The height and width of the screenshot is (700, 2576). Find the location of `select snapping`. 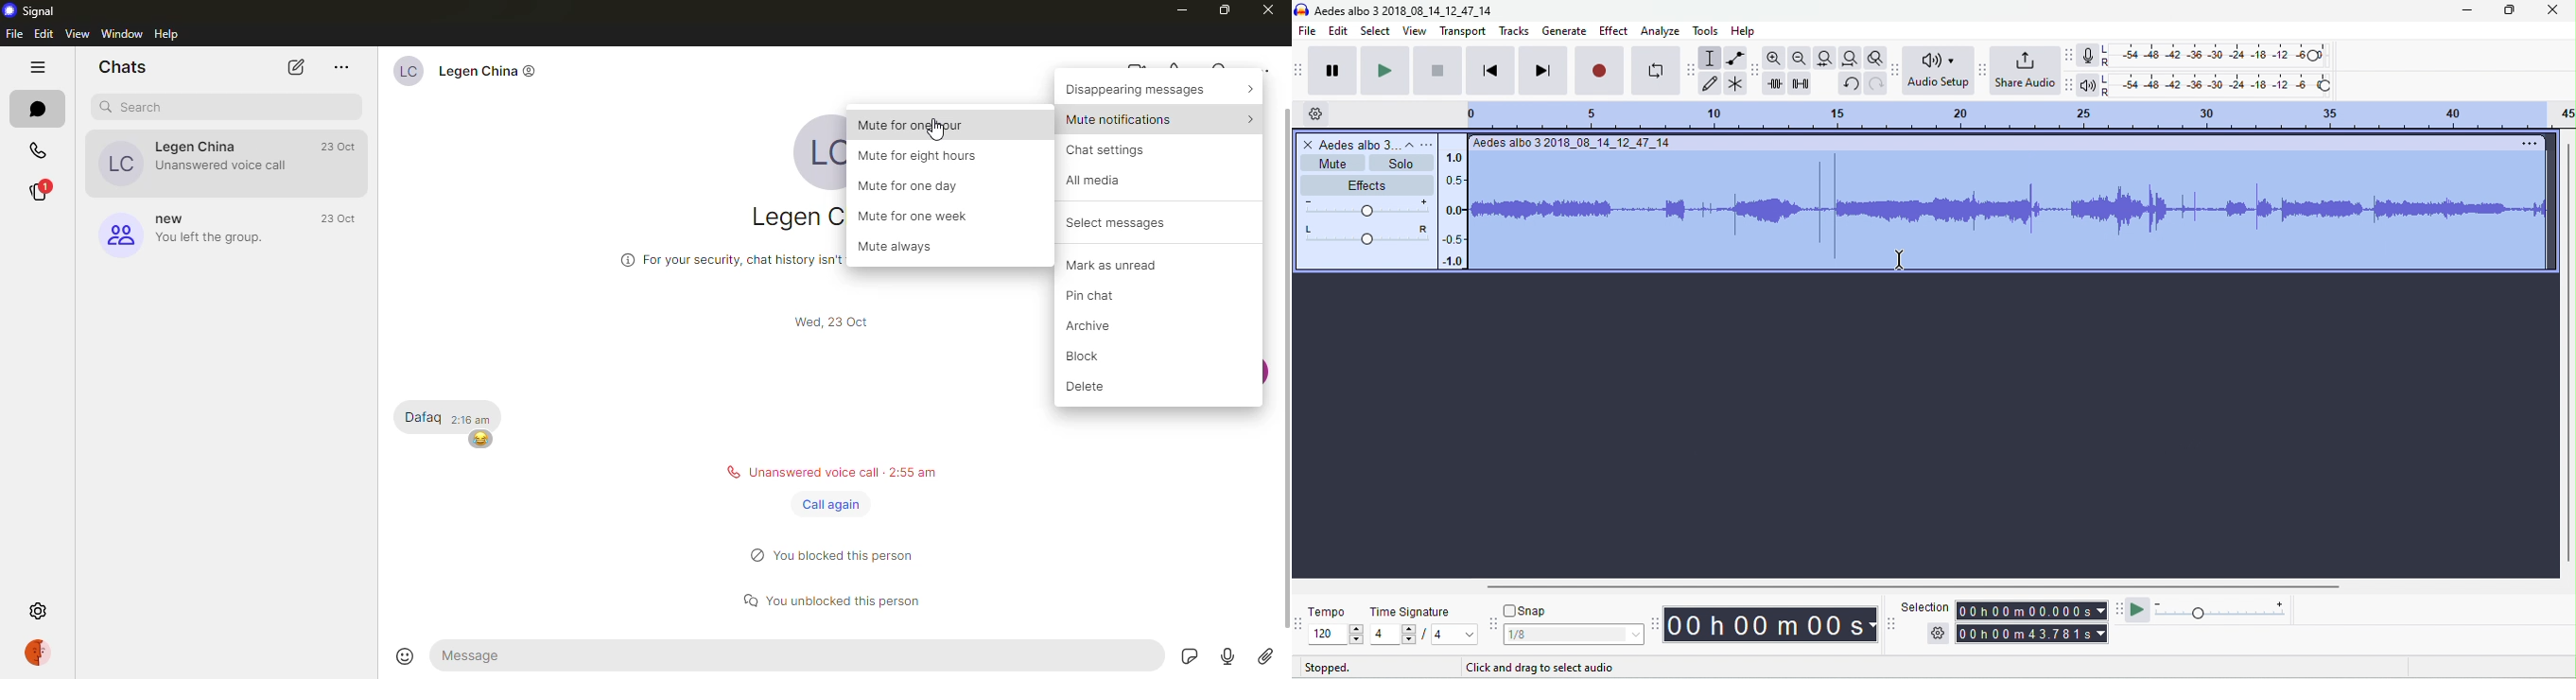

select snapping is located at coordinates (1573, 633).